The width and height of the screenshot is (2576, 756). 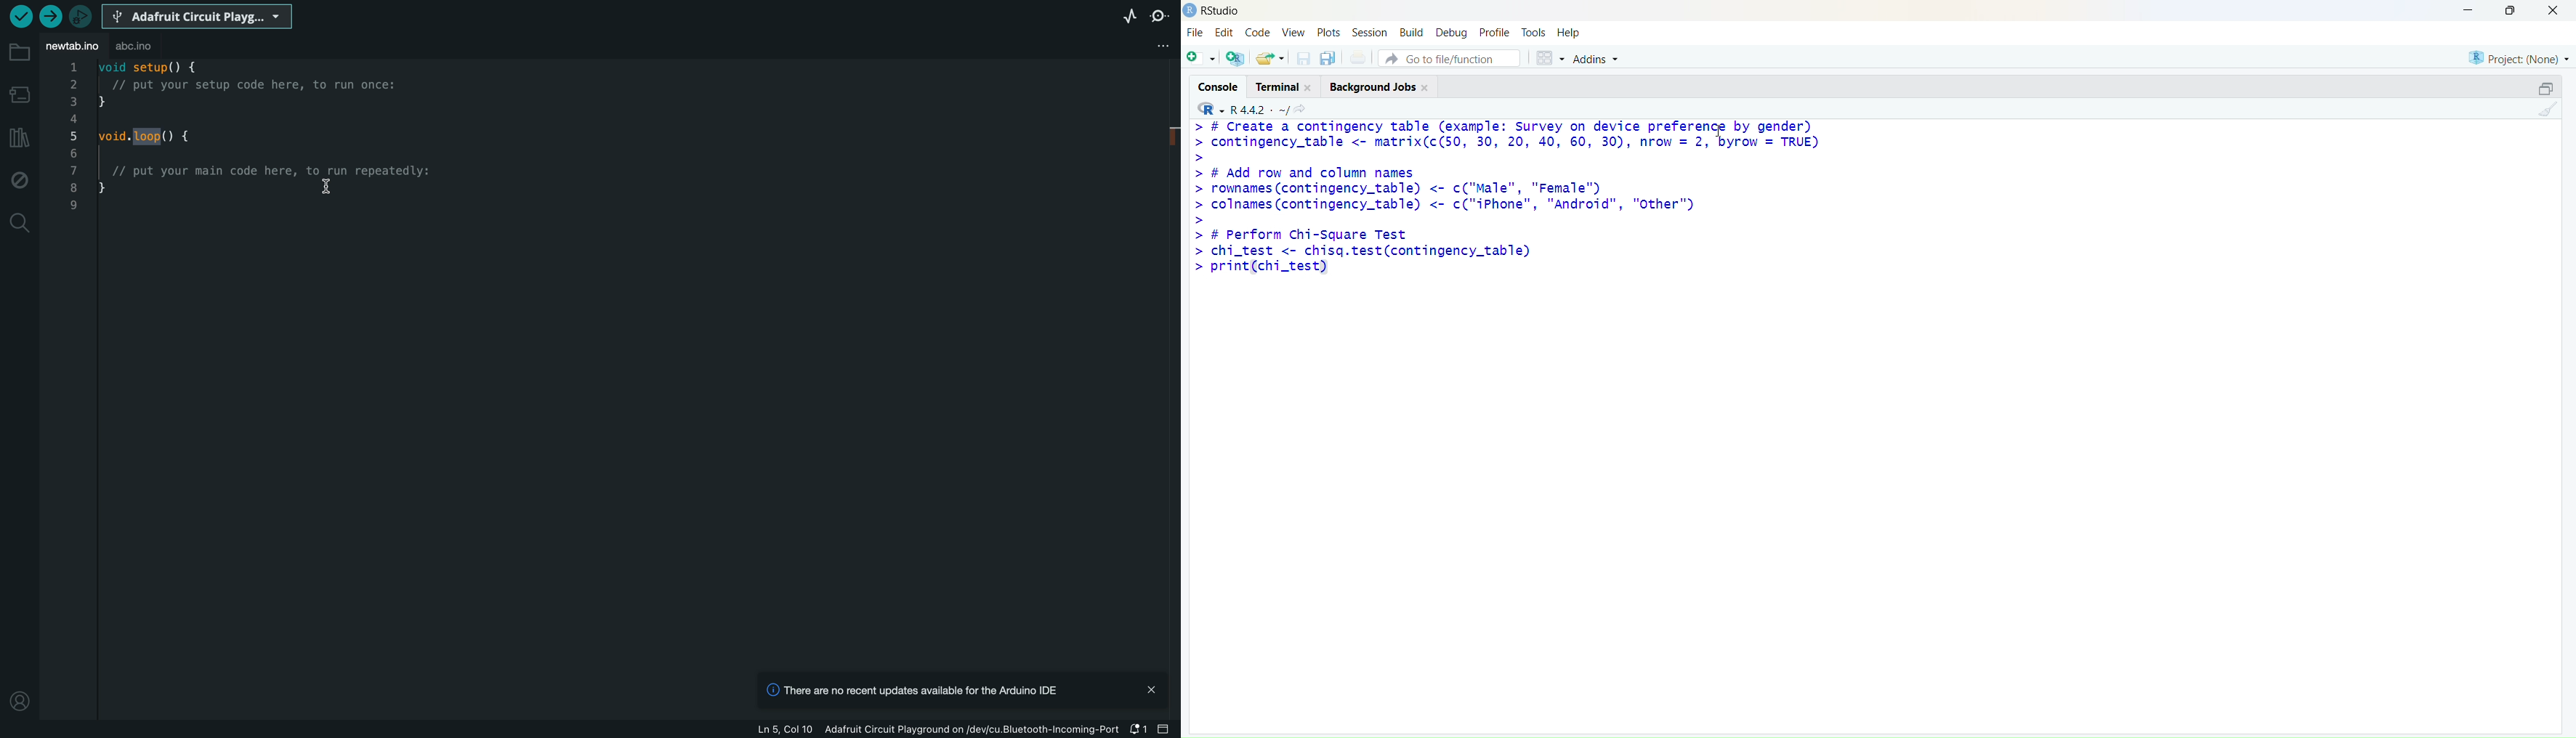 I want to click on share folder as, so click(x=1269, y=57).